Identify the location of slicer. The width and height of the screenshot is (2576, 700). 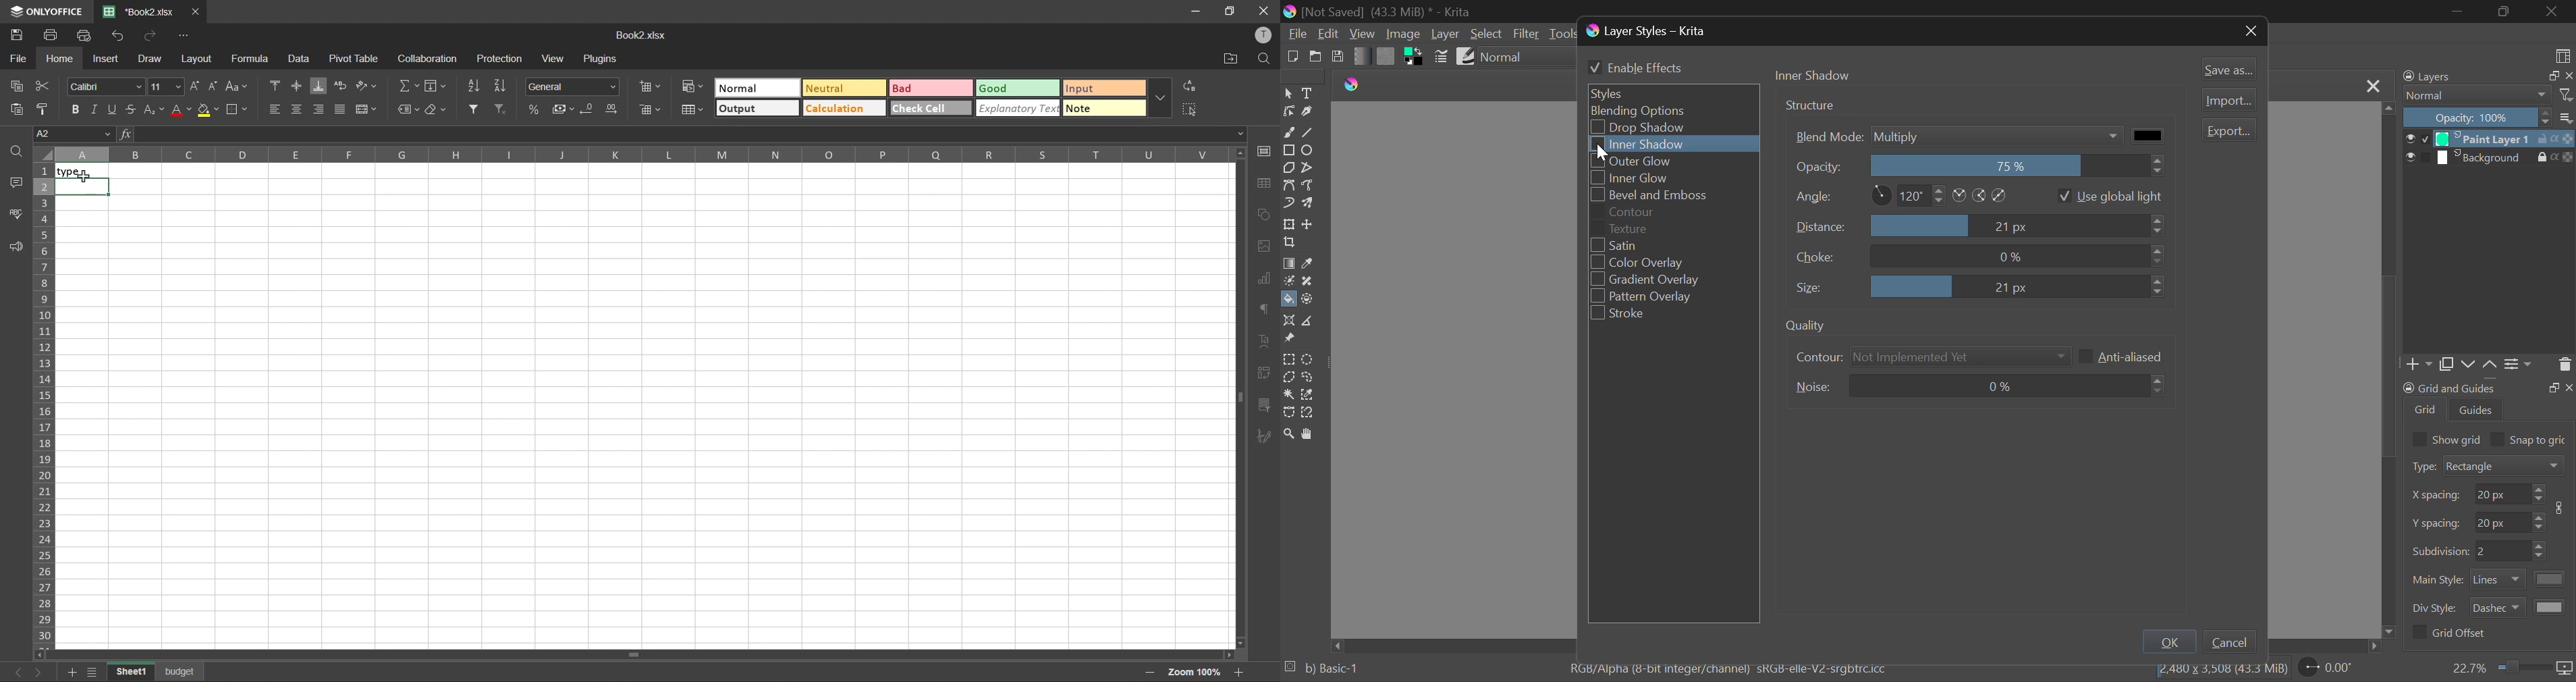
(1265, 408).